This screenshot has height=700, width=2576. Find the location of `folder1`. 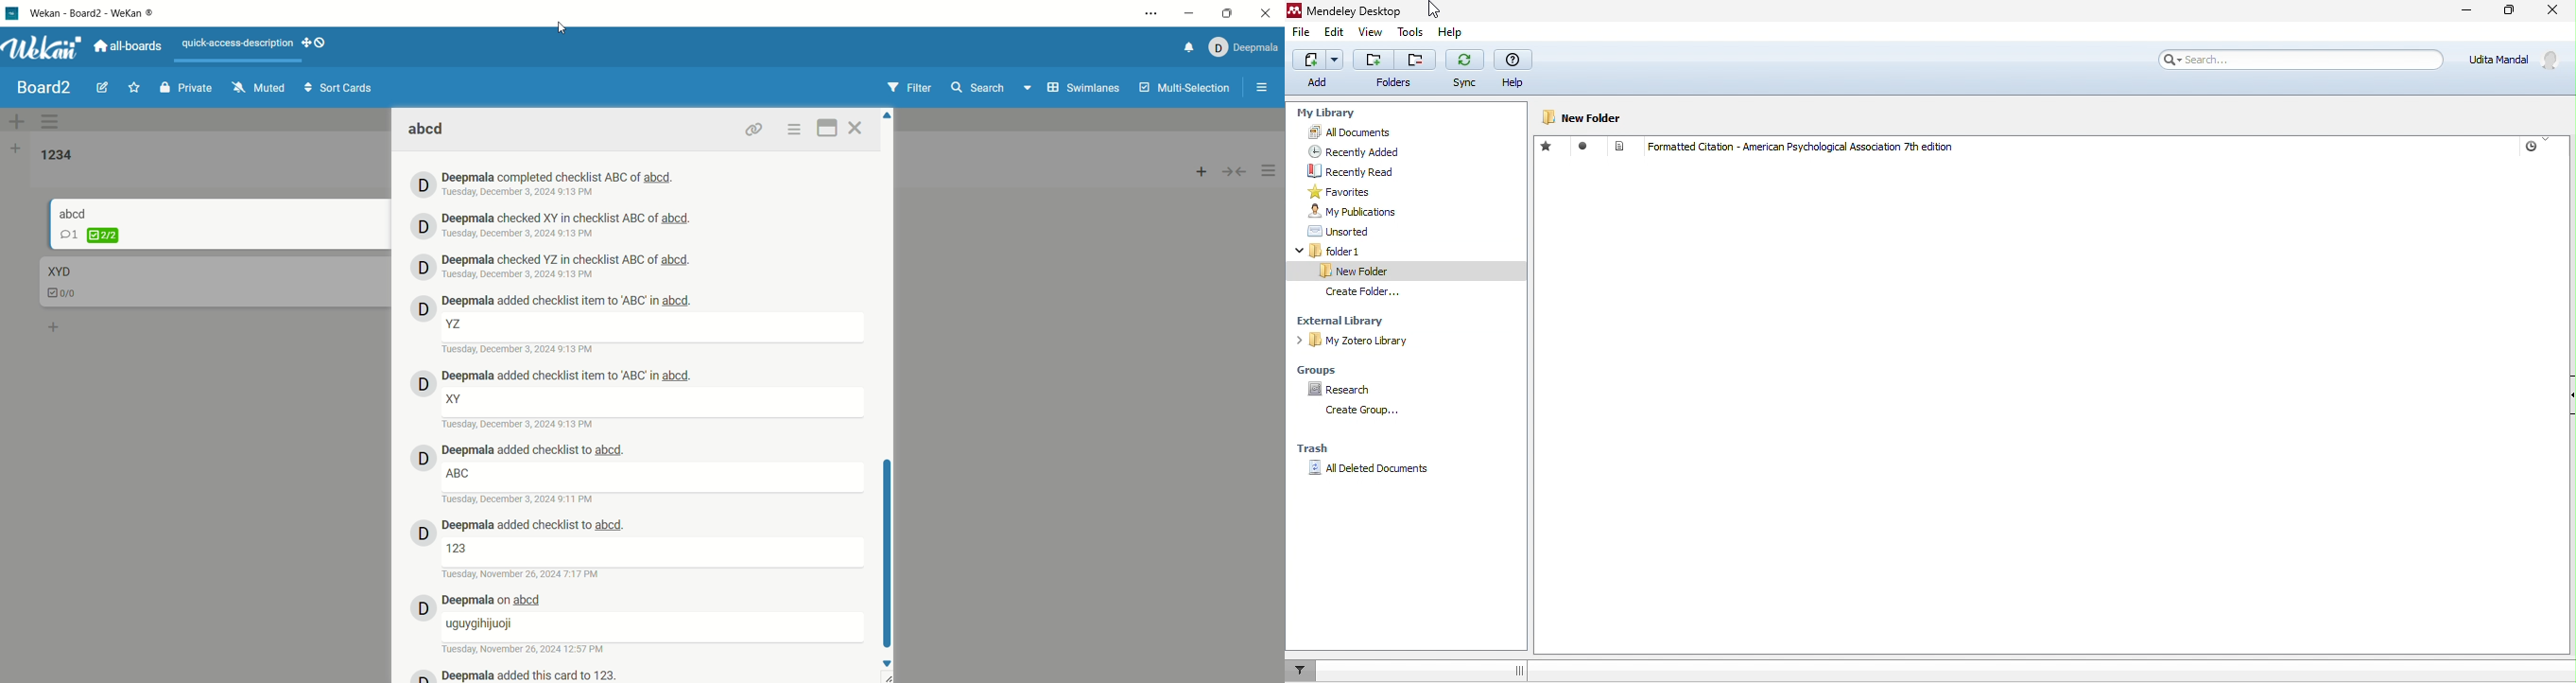

folder1 is located at coordinates (1372, 251).